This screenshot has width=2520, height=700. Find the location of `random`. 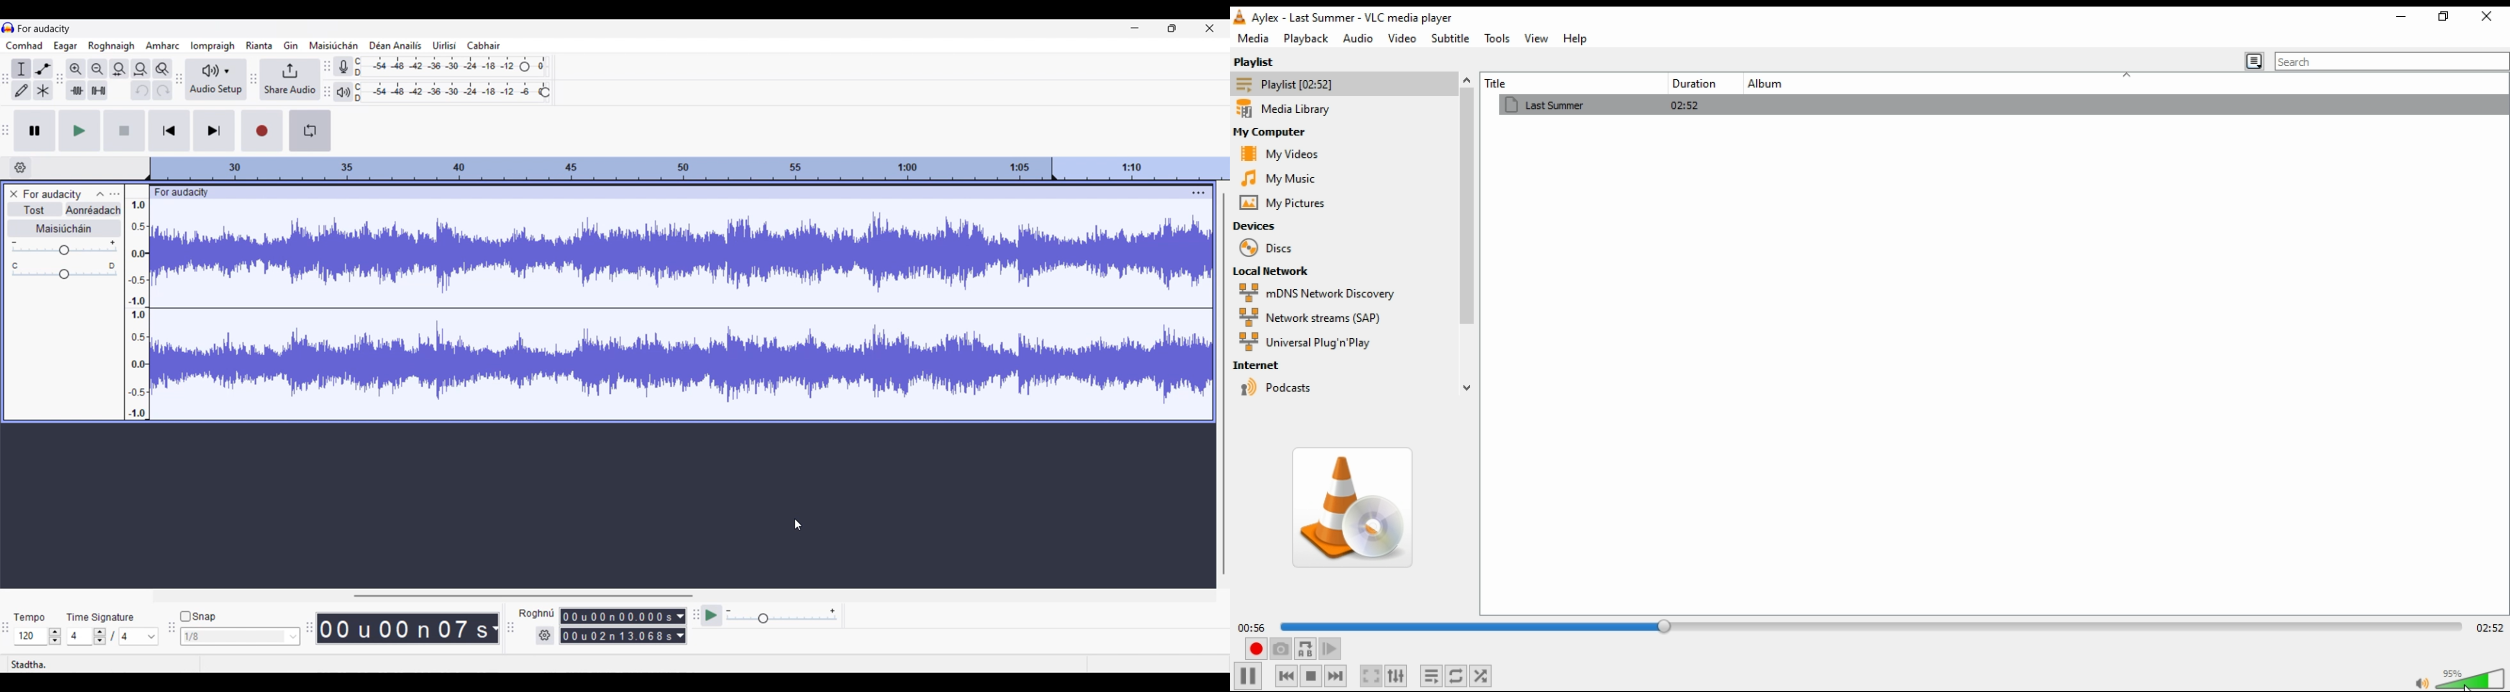

random is located at coordinates (1485, 676).